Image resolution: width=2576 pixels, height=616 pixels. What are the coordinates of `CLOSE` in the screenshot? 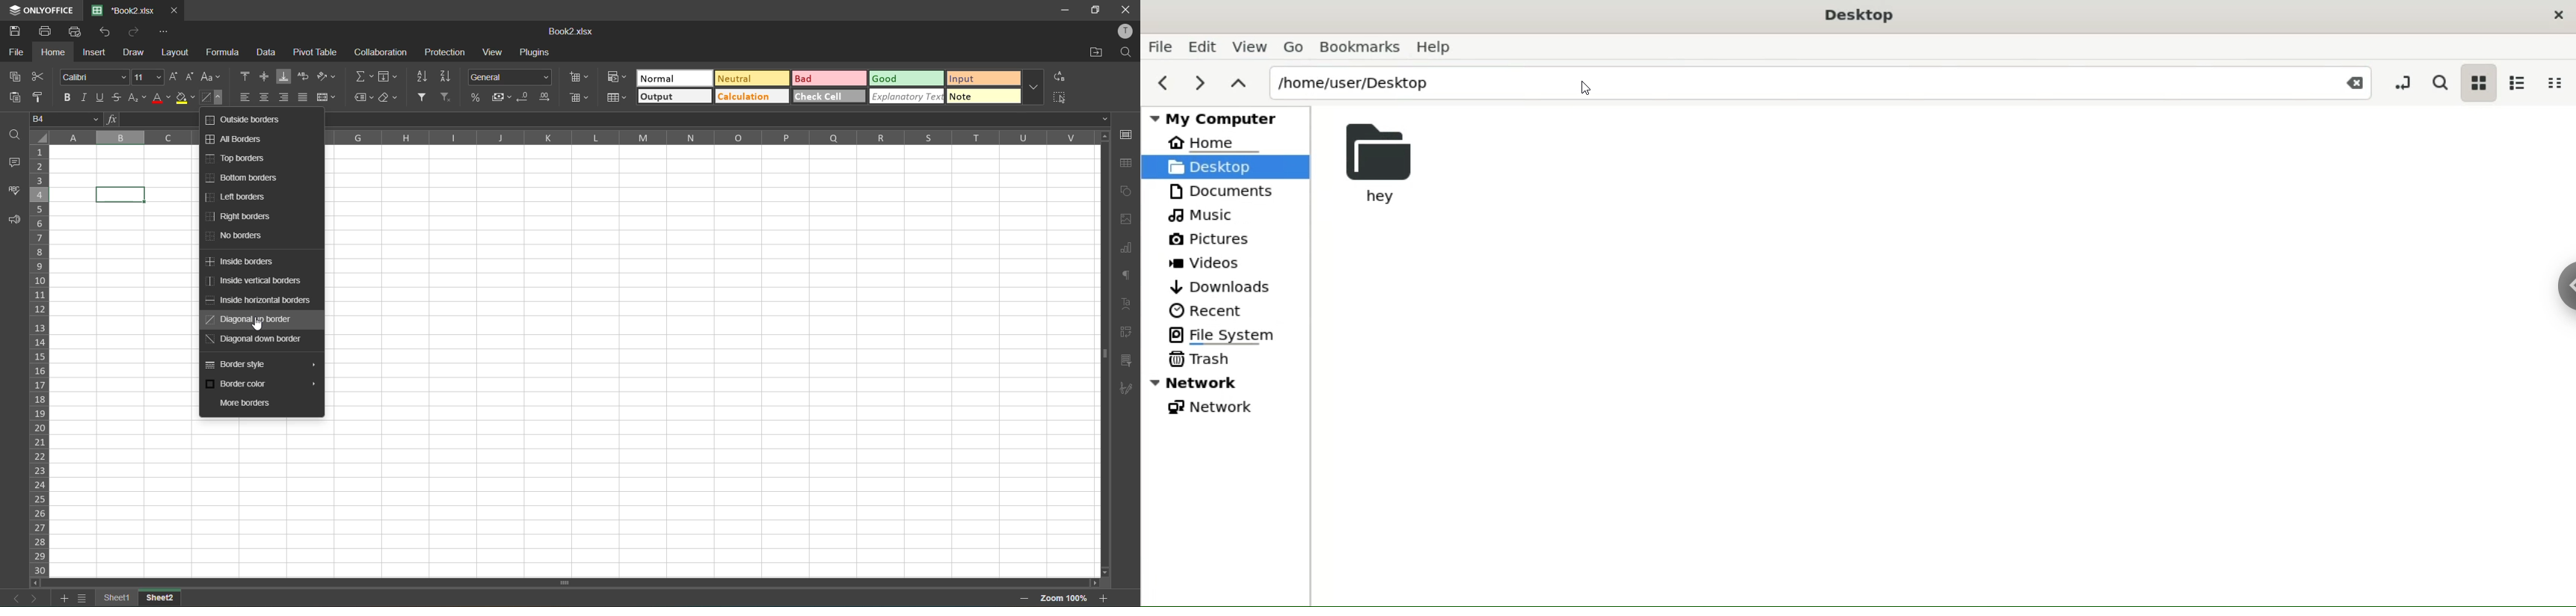 It's located at (1125, 11).